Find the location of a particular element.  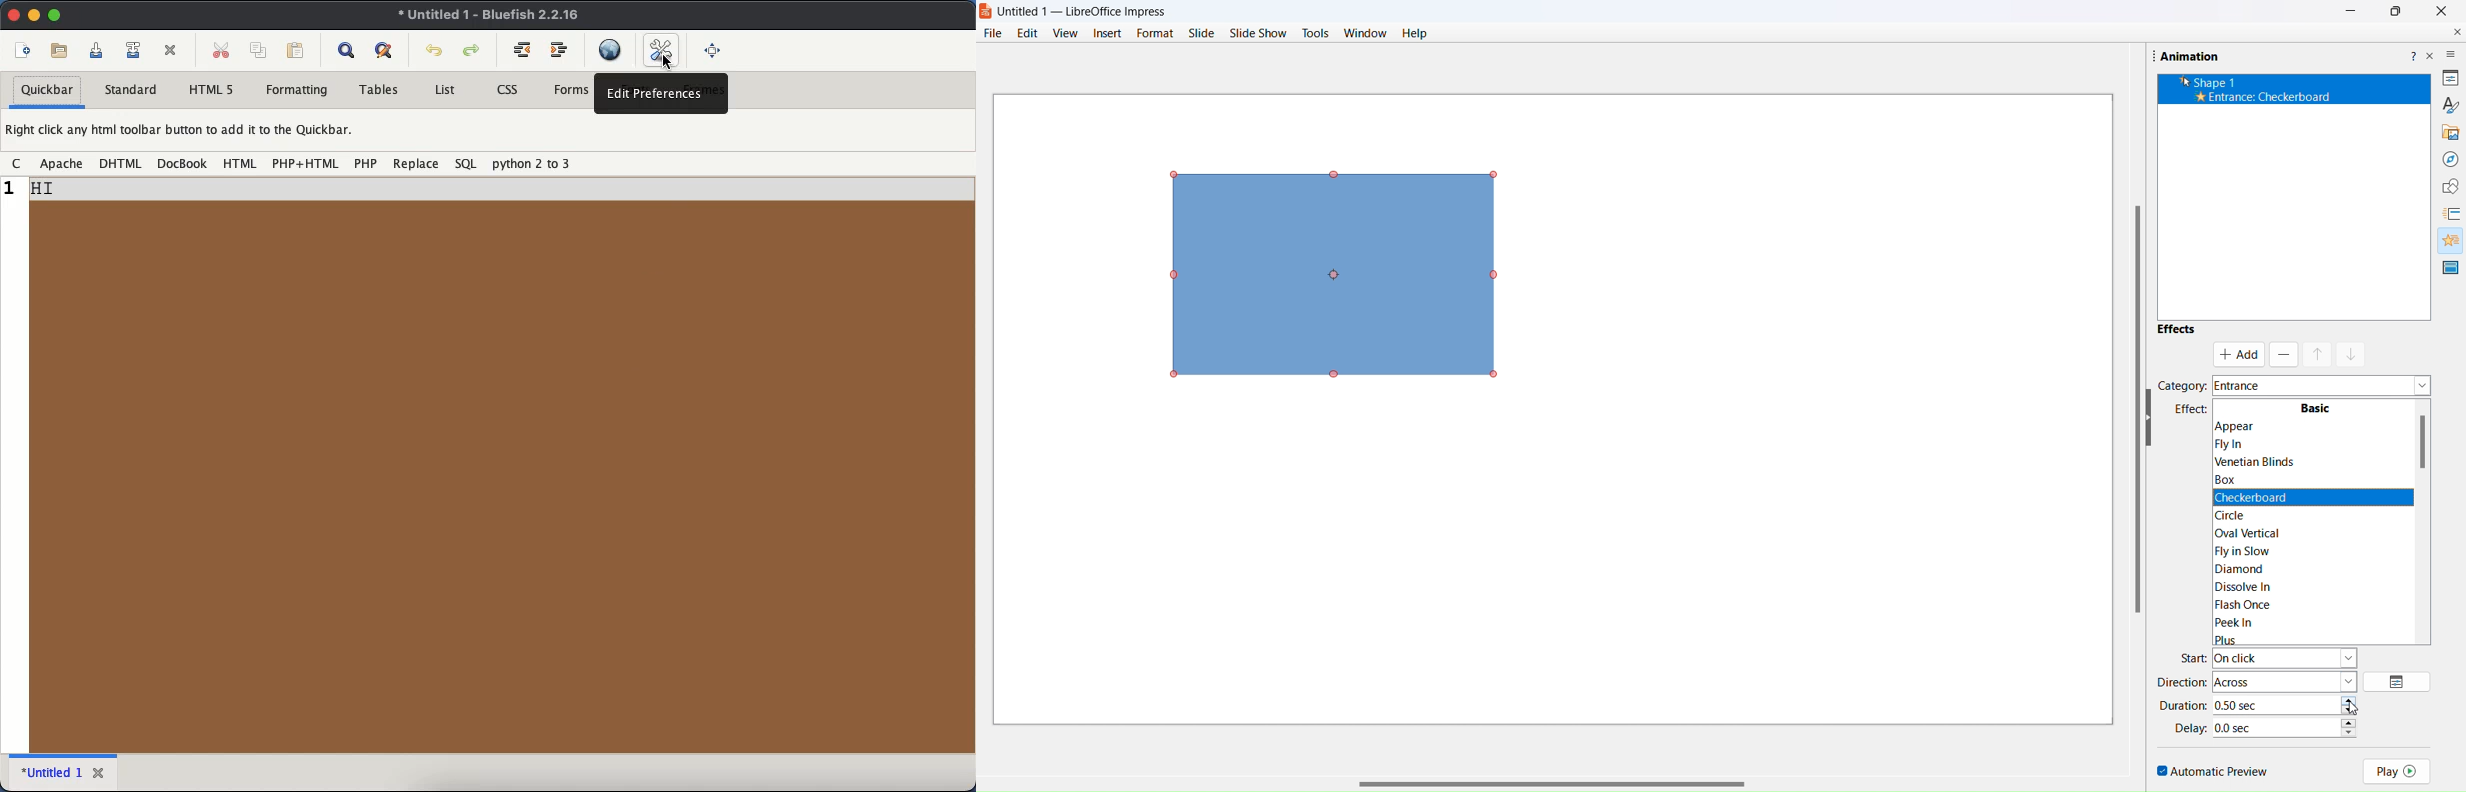

|Fly in Slow is located at coordinates (2259, 550).